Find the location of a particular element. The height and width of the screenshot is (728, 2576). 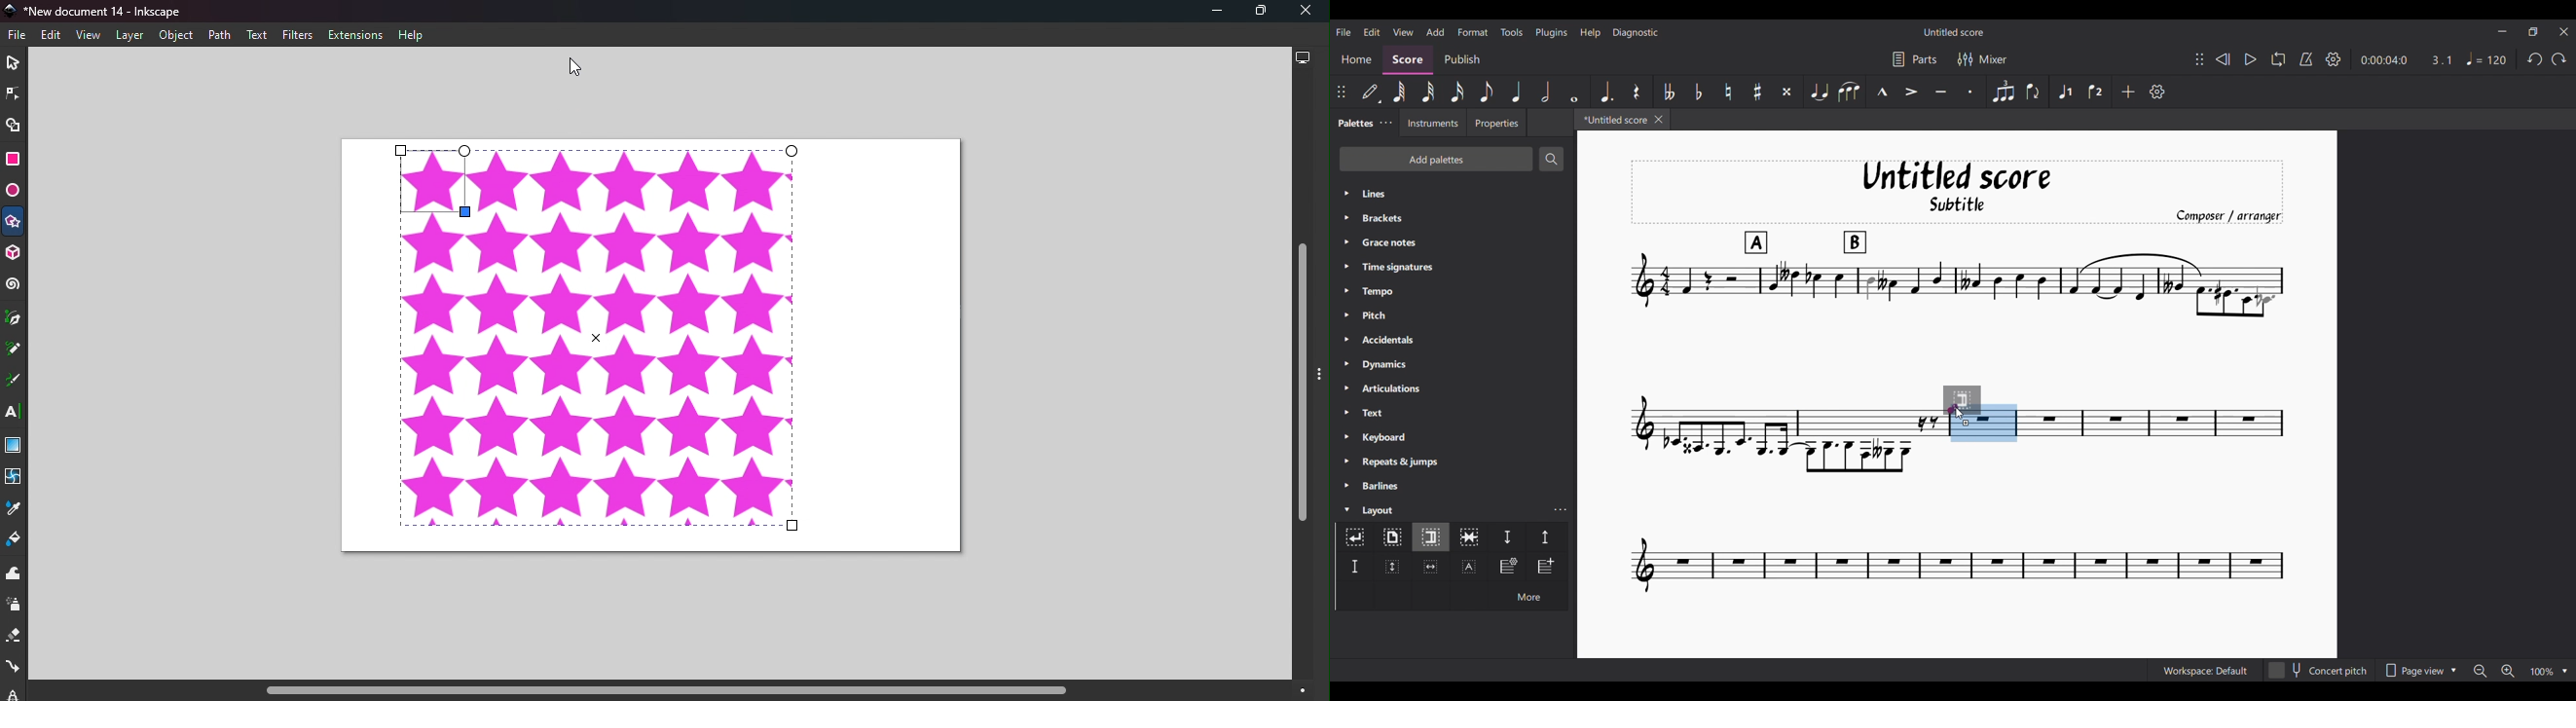

System break is located at coordinates (1355, 537).